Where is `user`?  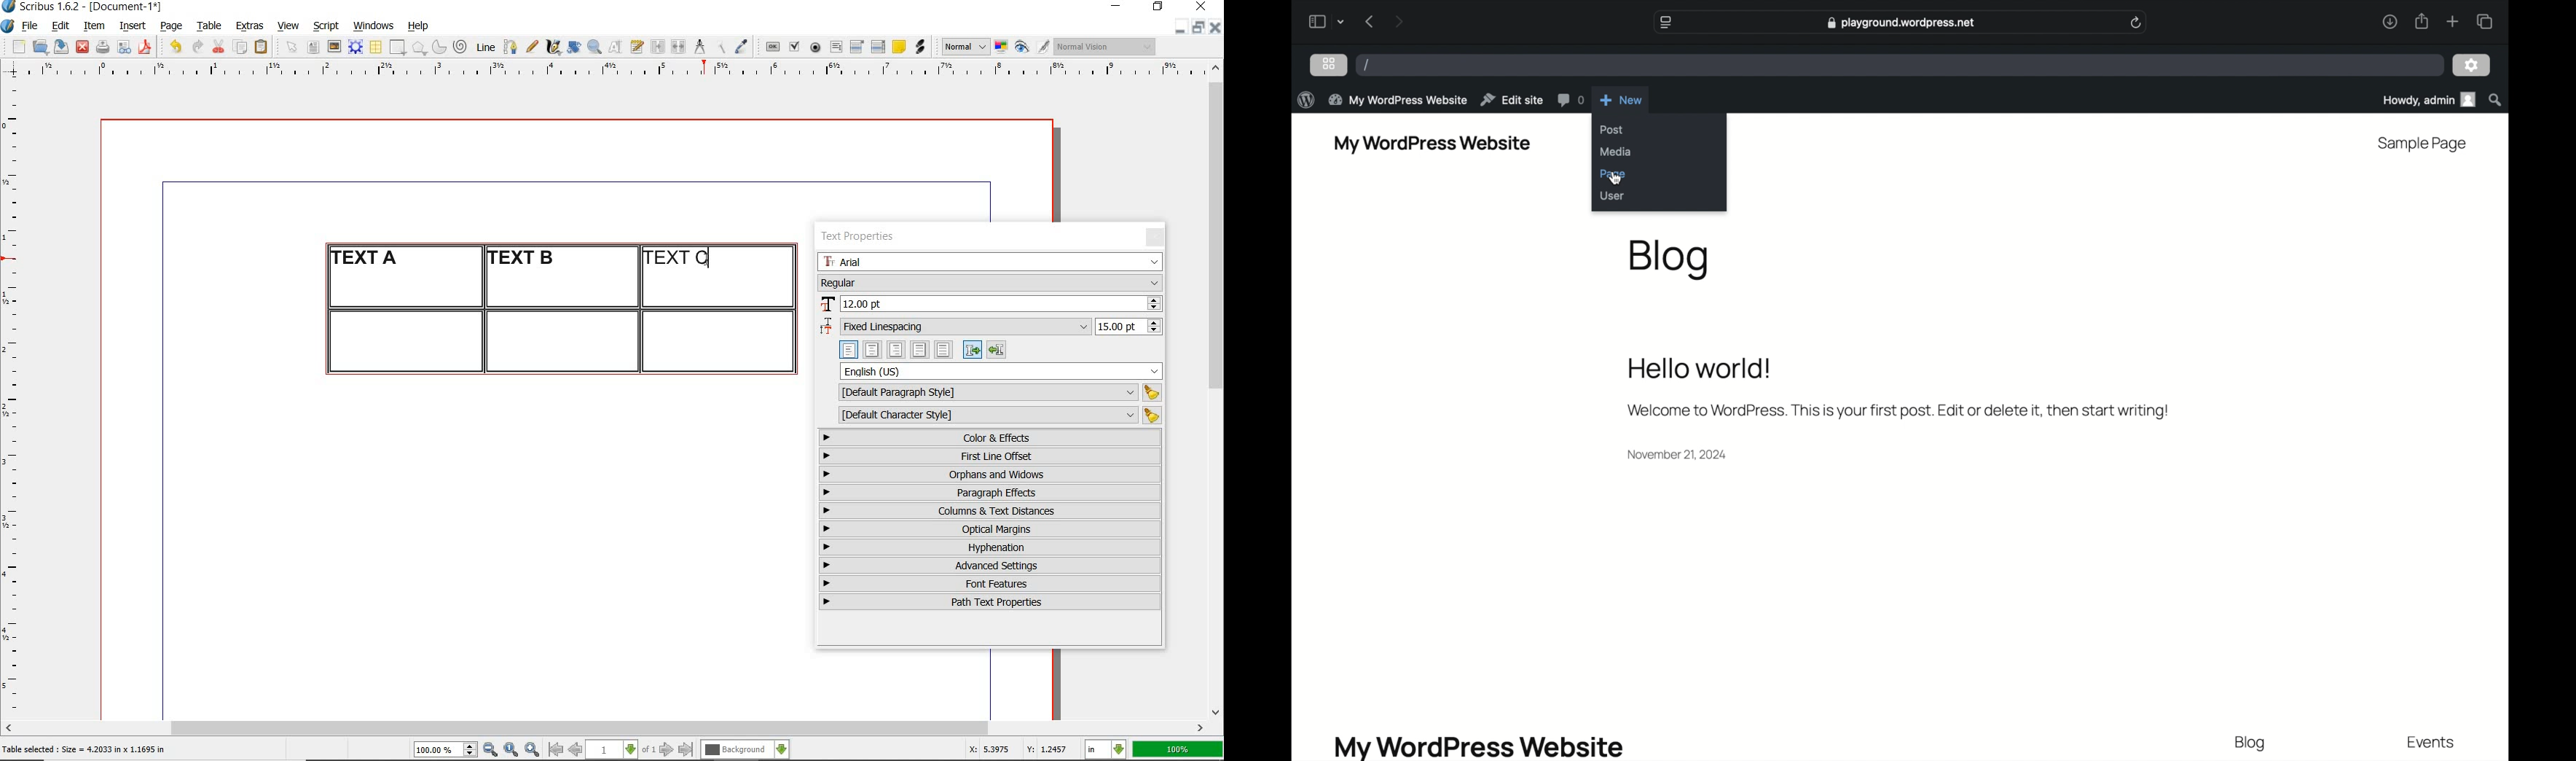
user is located at coordinates (1613, 196).